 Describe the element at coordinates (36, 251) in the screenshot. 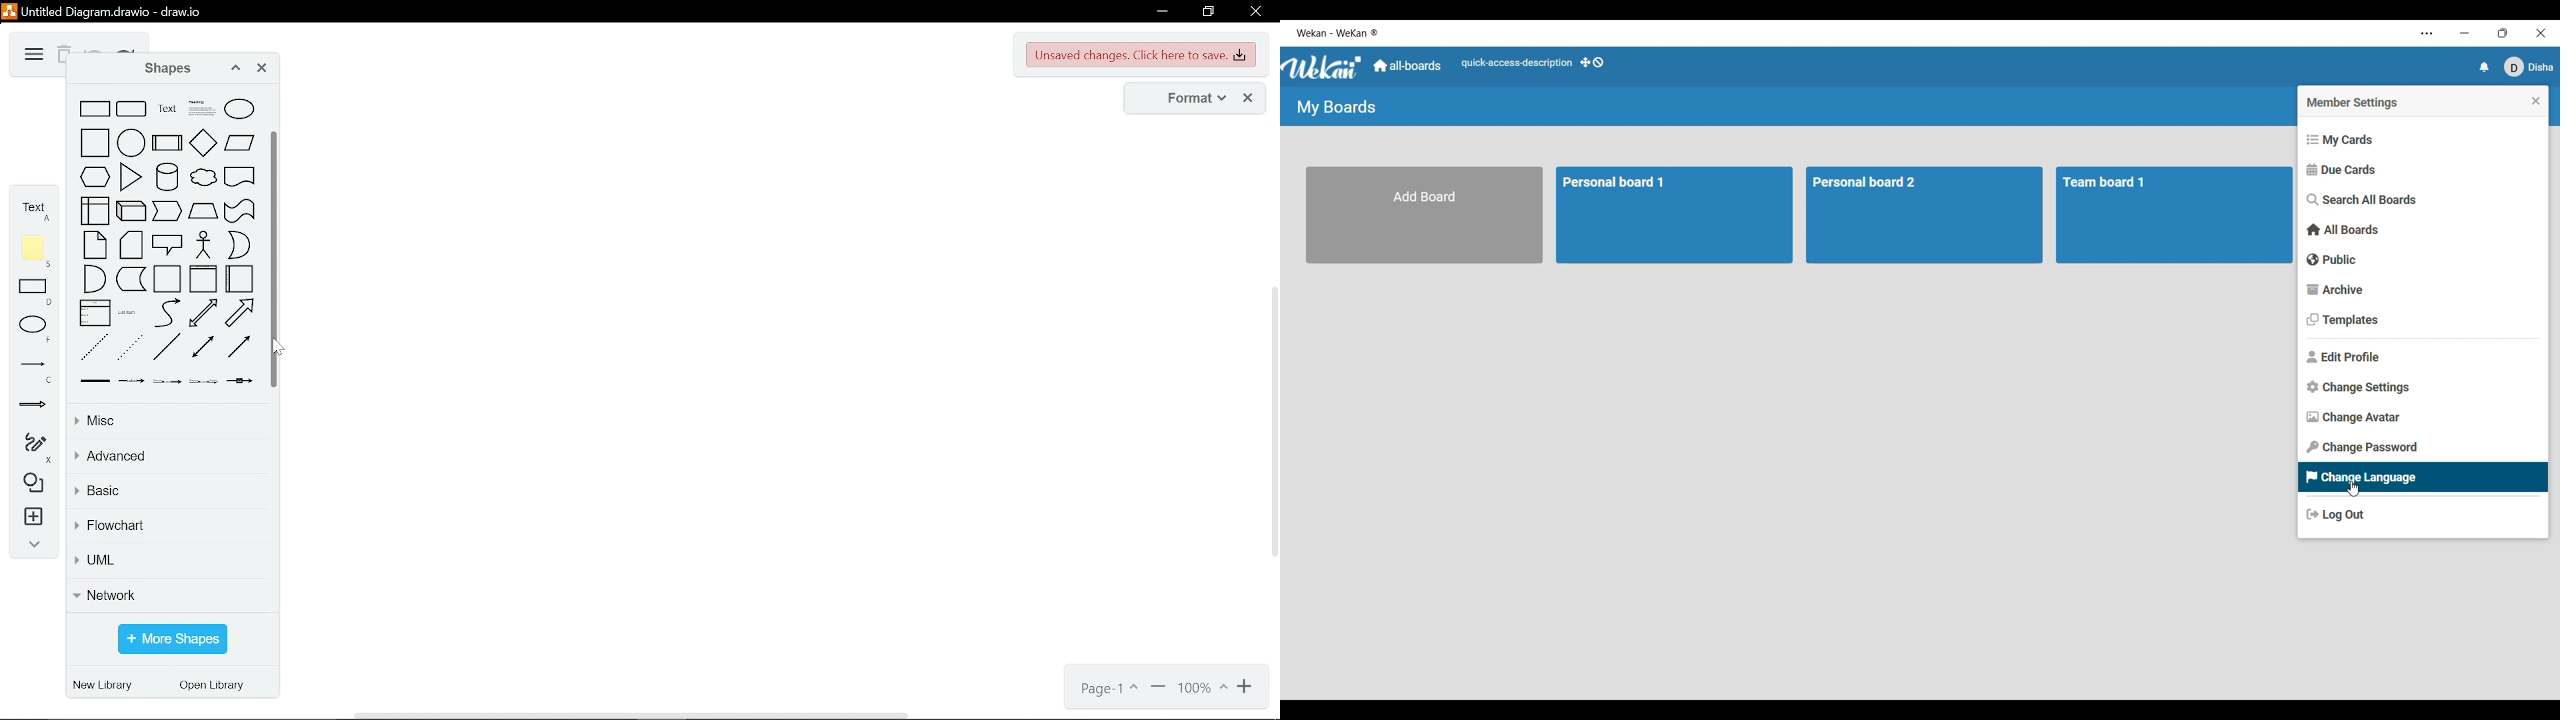

I see `note` at that location.